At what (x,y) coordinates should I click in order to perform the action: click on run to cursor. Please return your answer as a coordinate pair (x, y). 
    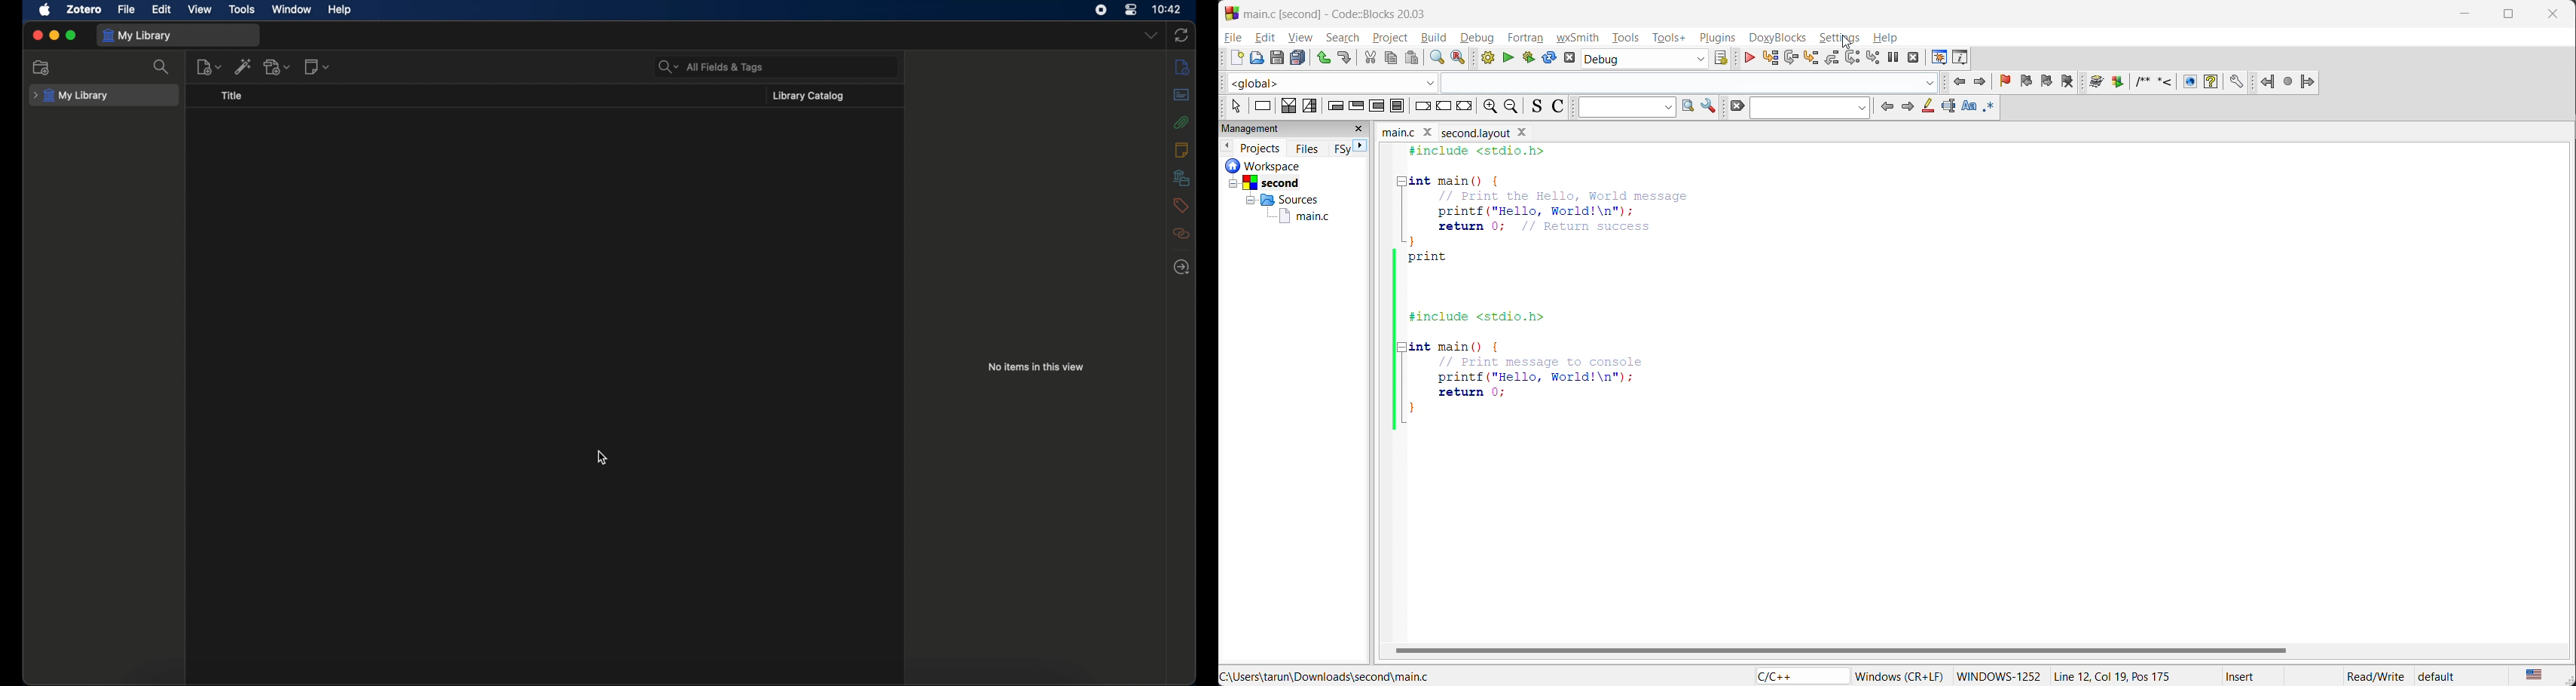
    Looking at the image, I should click on (1773, 58).